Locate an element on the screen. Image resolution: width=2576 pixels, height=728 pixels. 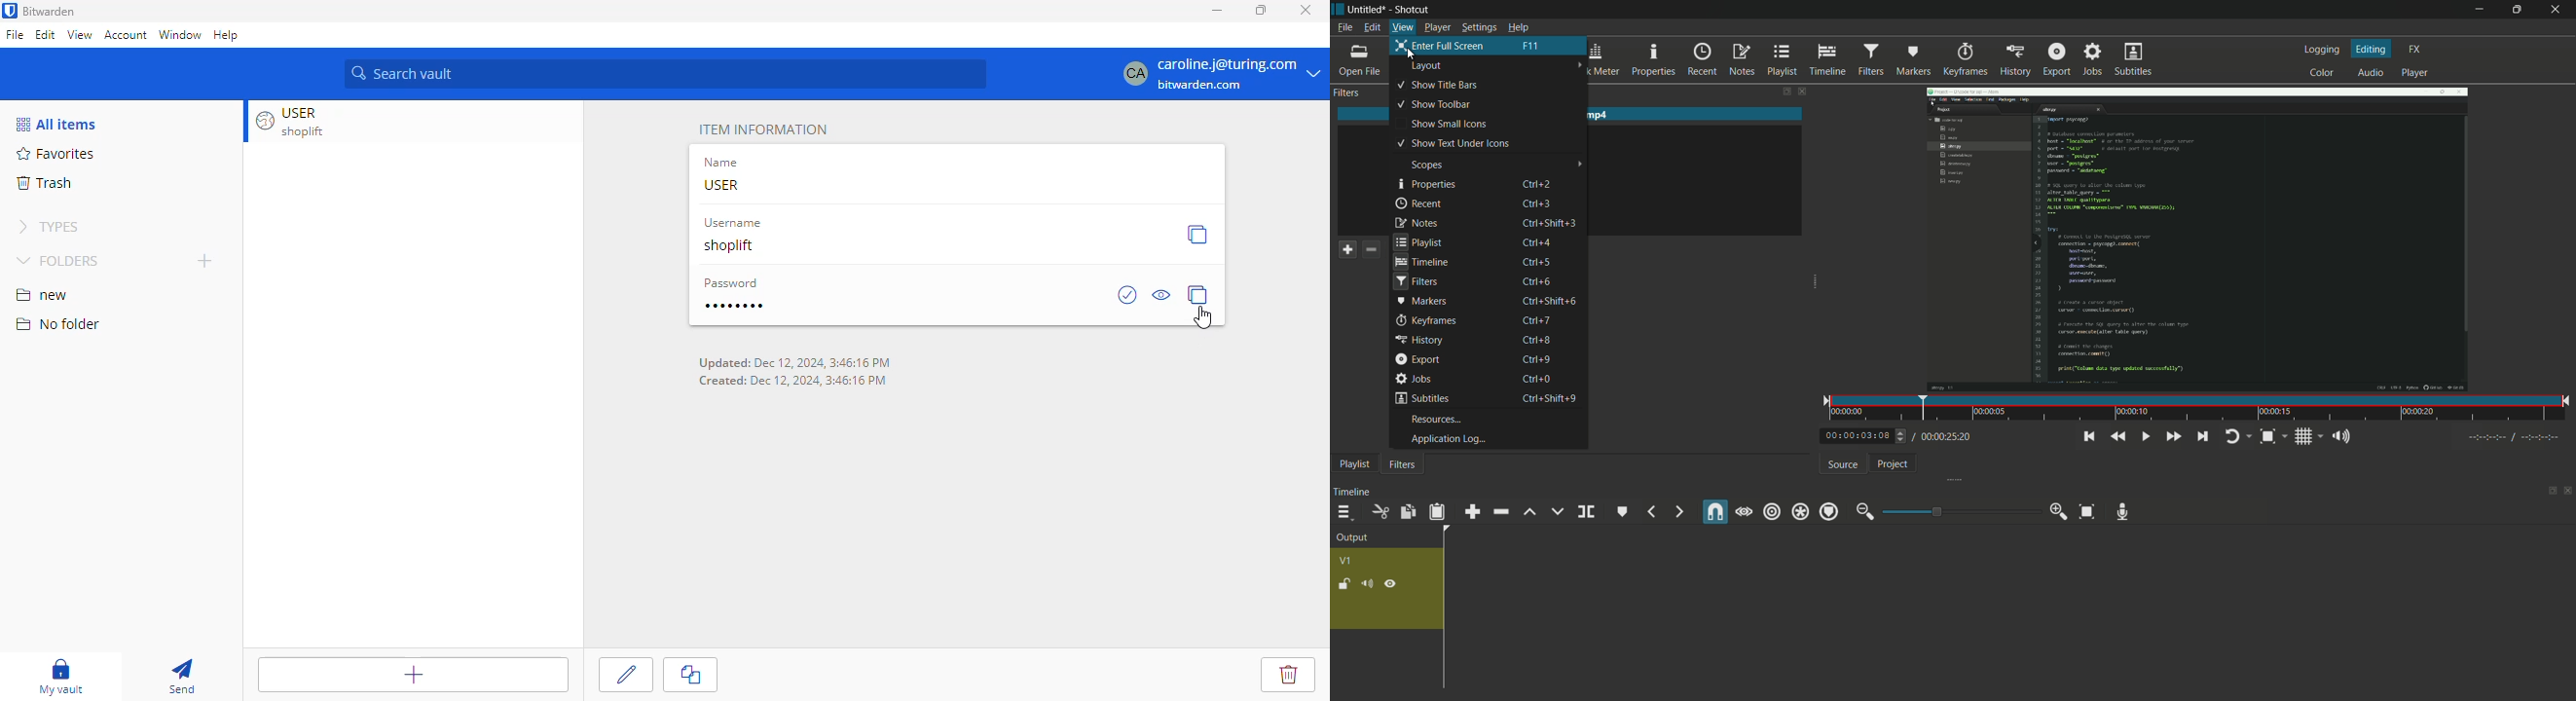
Ctrl+2 is located at coordinates (1537, 185).